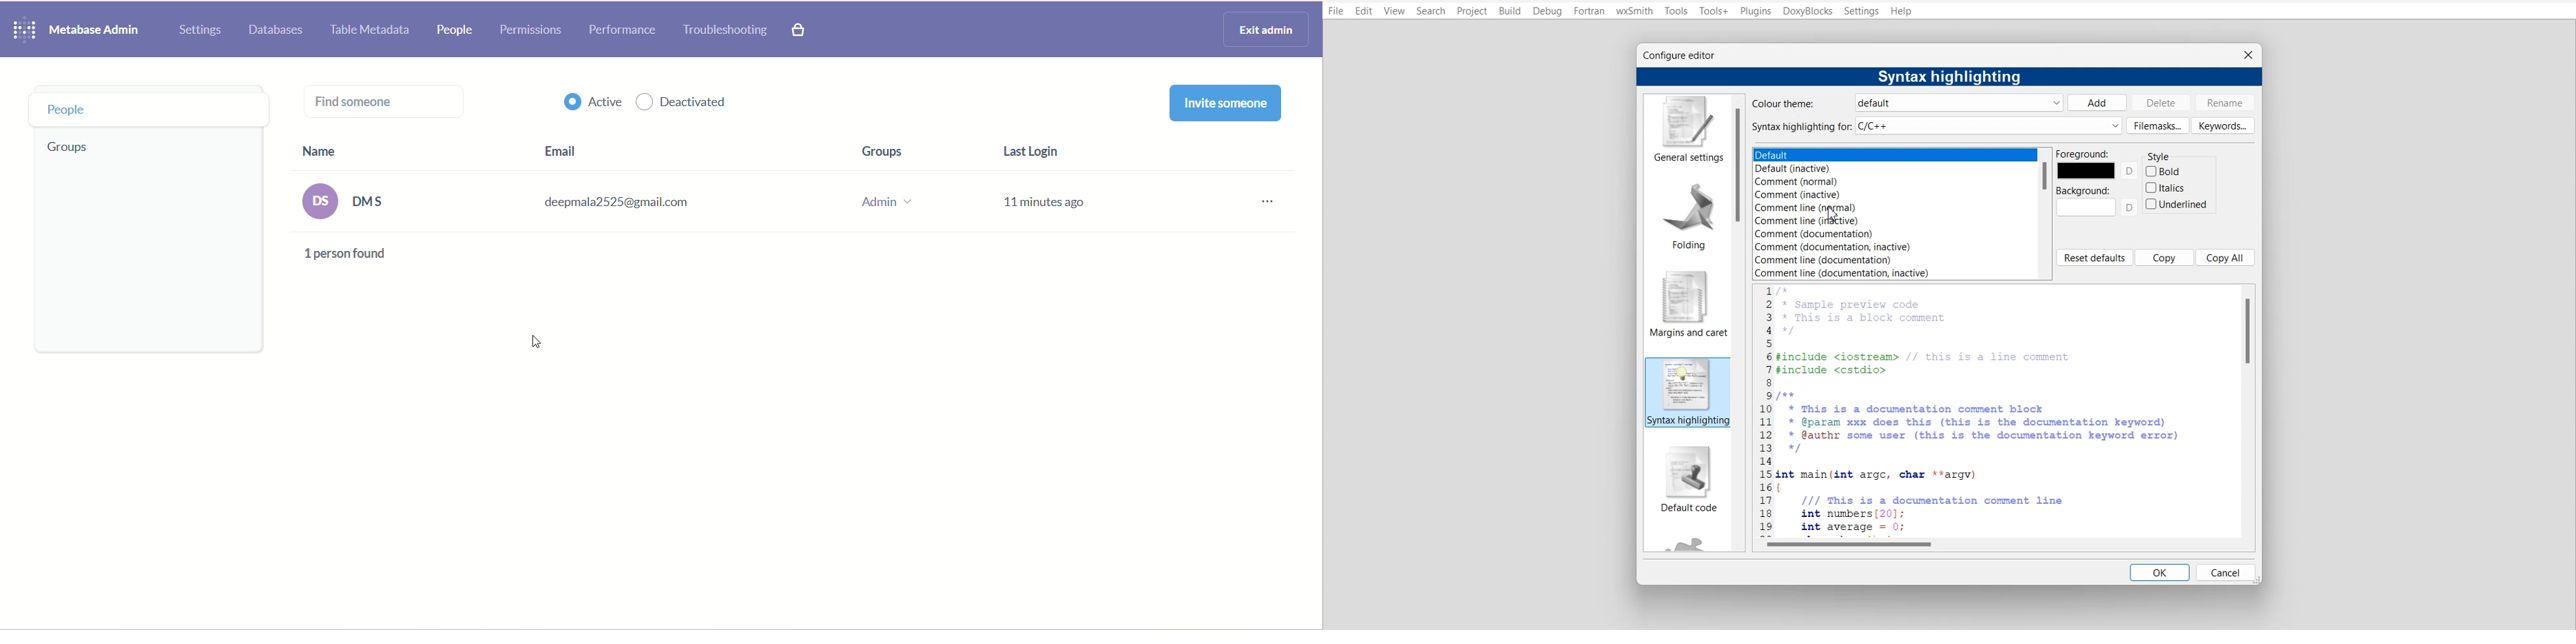 The image size is (2576, 644). I want to click on Cancel, so click(2226, 572).